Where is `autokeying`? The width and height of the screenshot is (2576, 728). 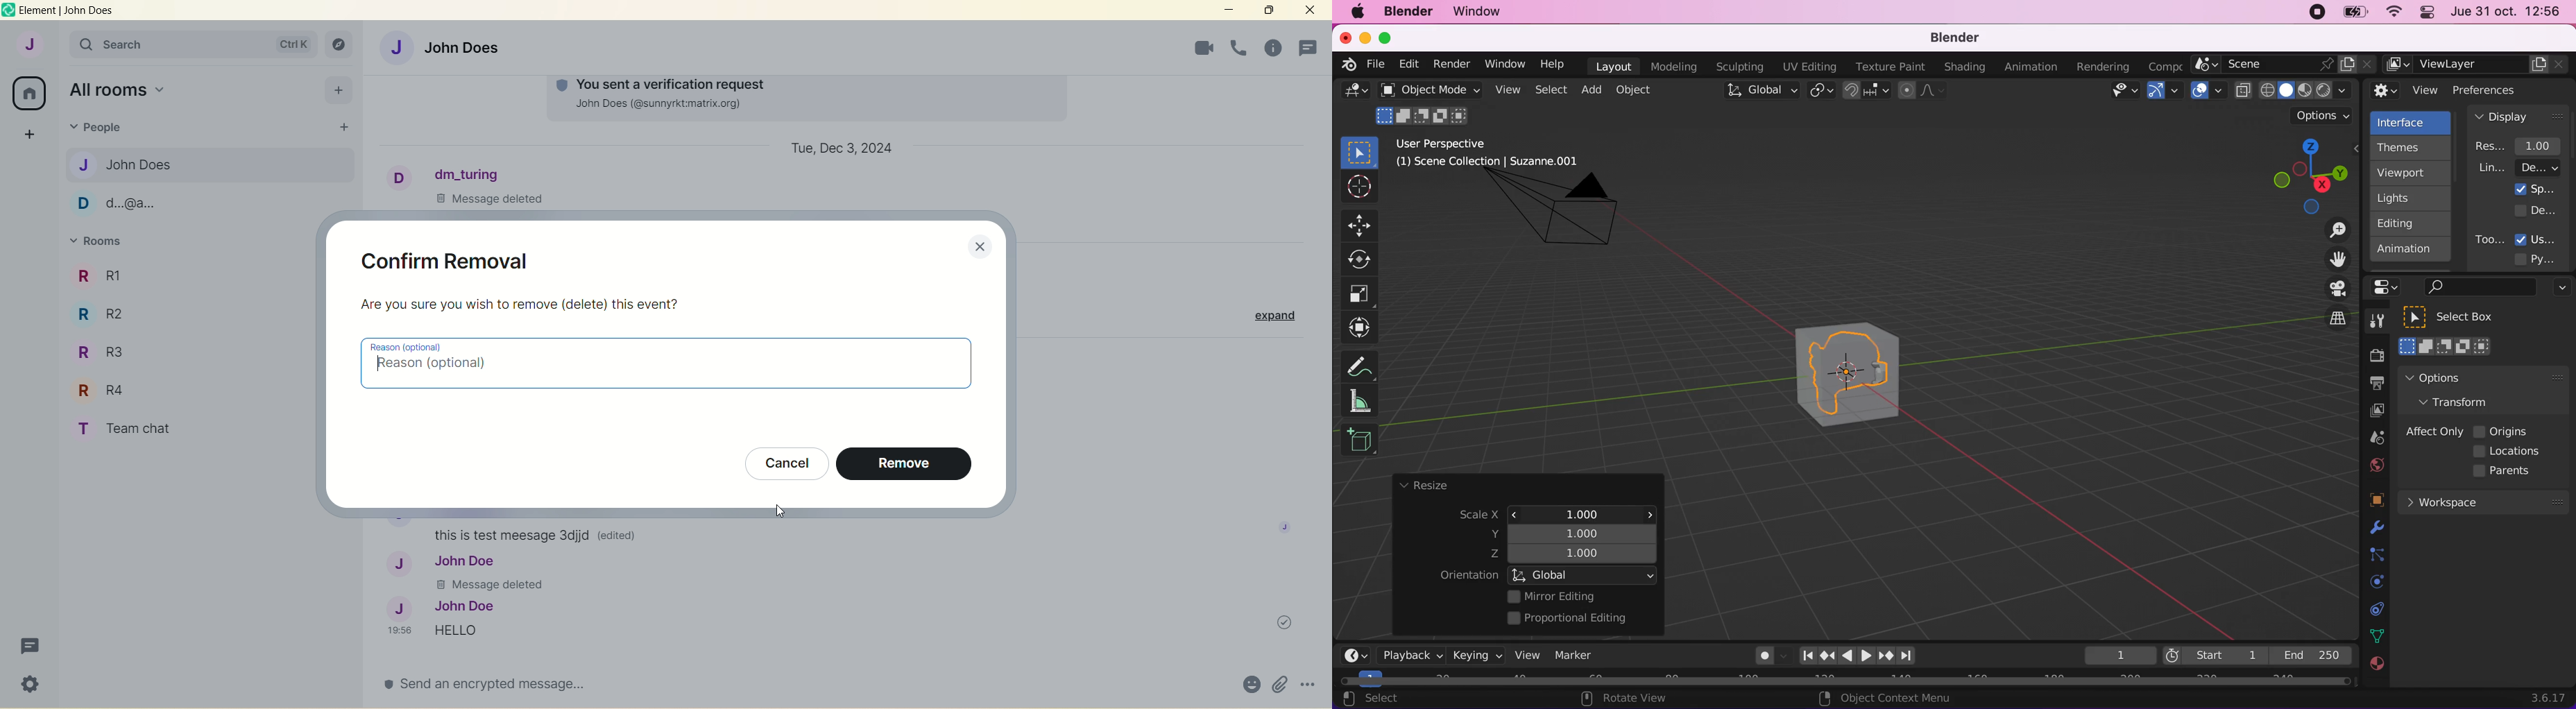 autokeying is located at coordinates (1765, 658).